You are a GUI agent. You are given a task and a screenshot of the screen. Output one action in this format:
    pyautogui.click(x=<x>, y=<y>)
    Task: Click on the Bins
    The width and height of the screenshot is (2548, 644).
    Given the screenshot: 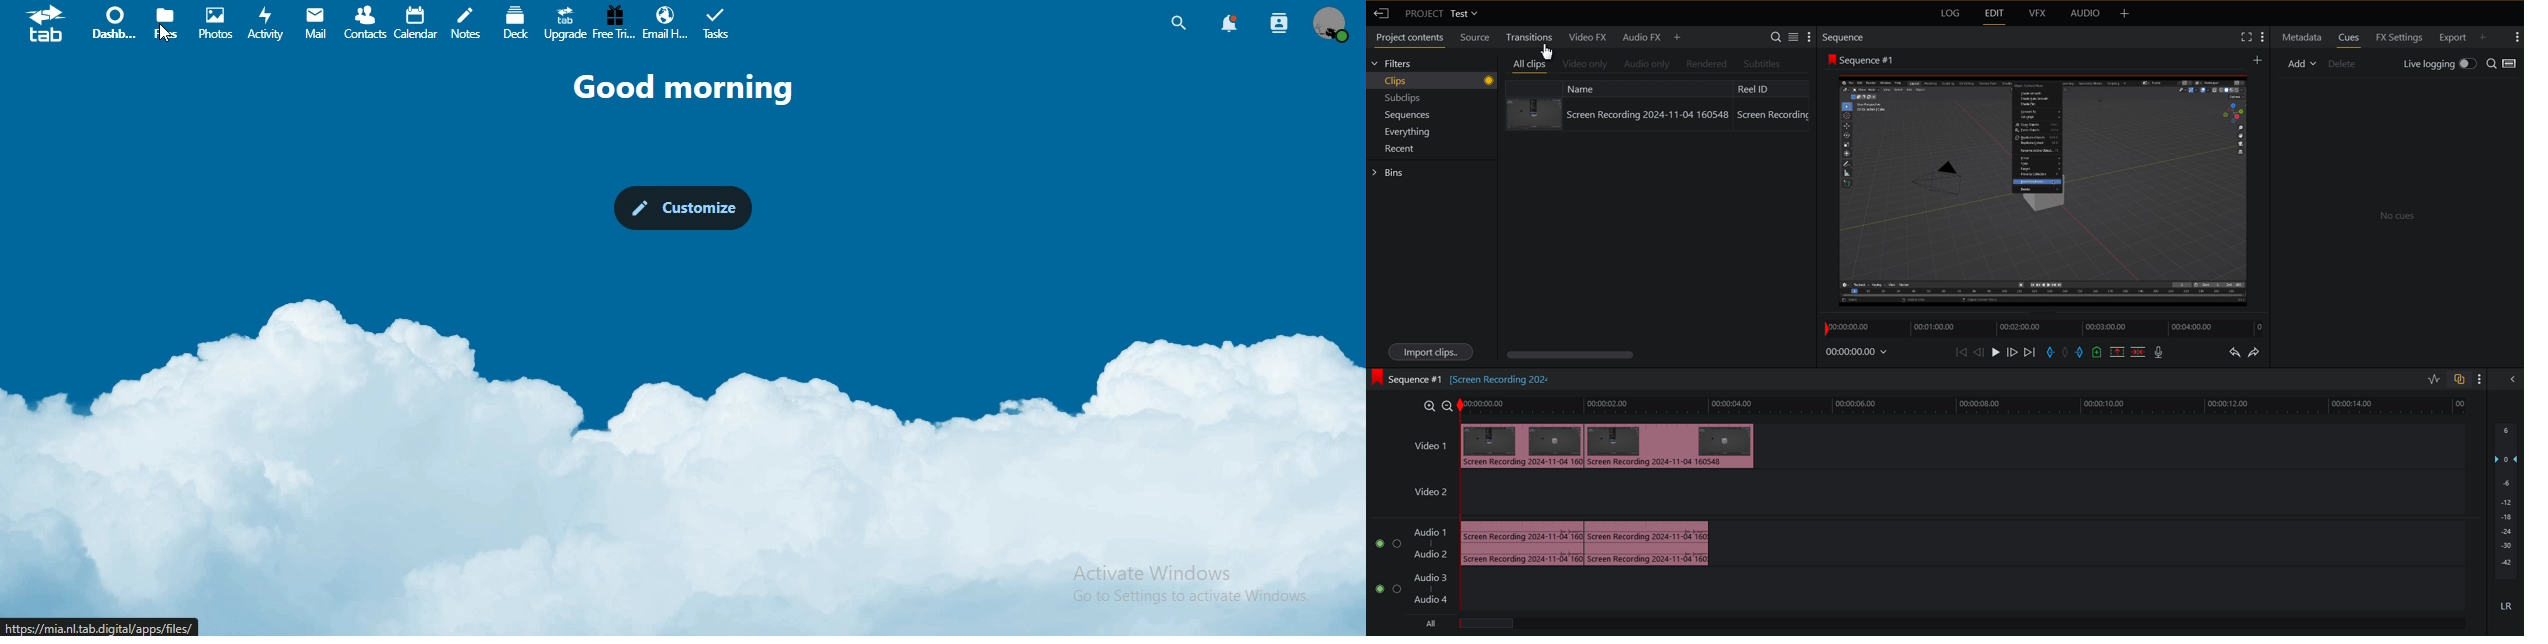 What is the action you would take?
    pyautogui.click(x=1393, y=174)
    